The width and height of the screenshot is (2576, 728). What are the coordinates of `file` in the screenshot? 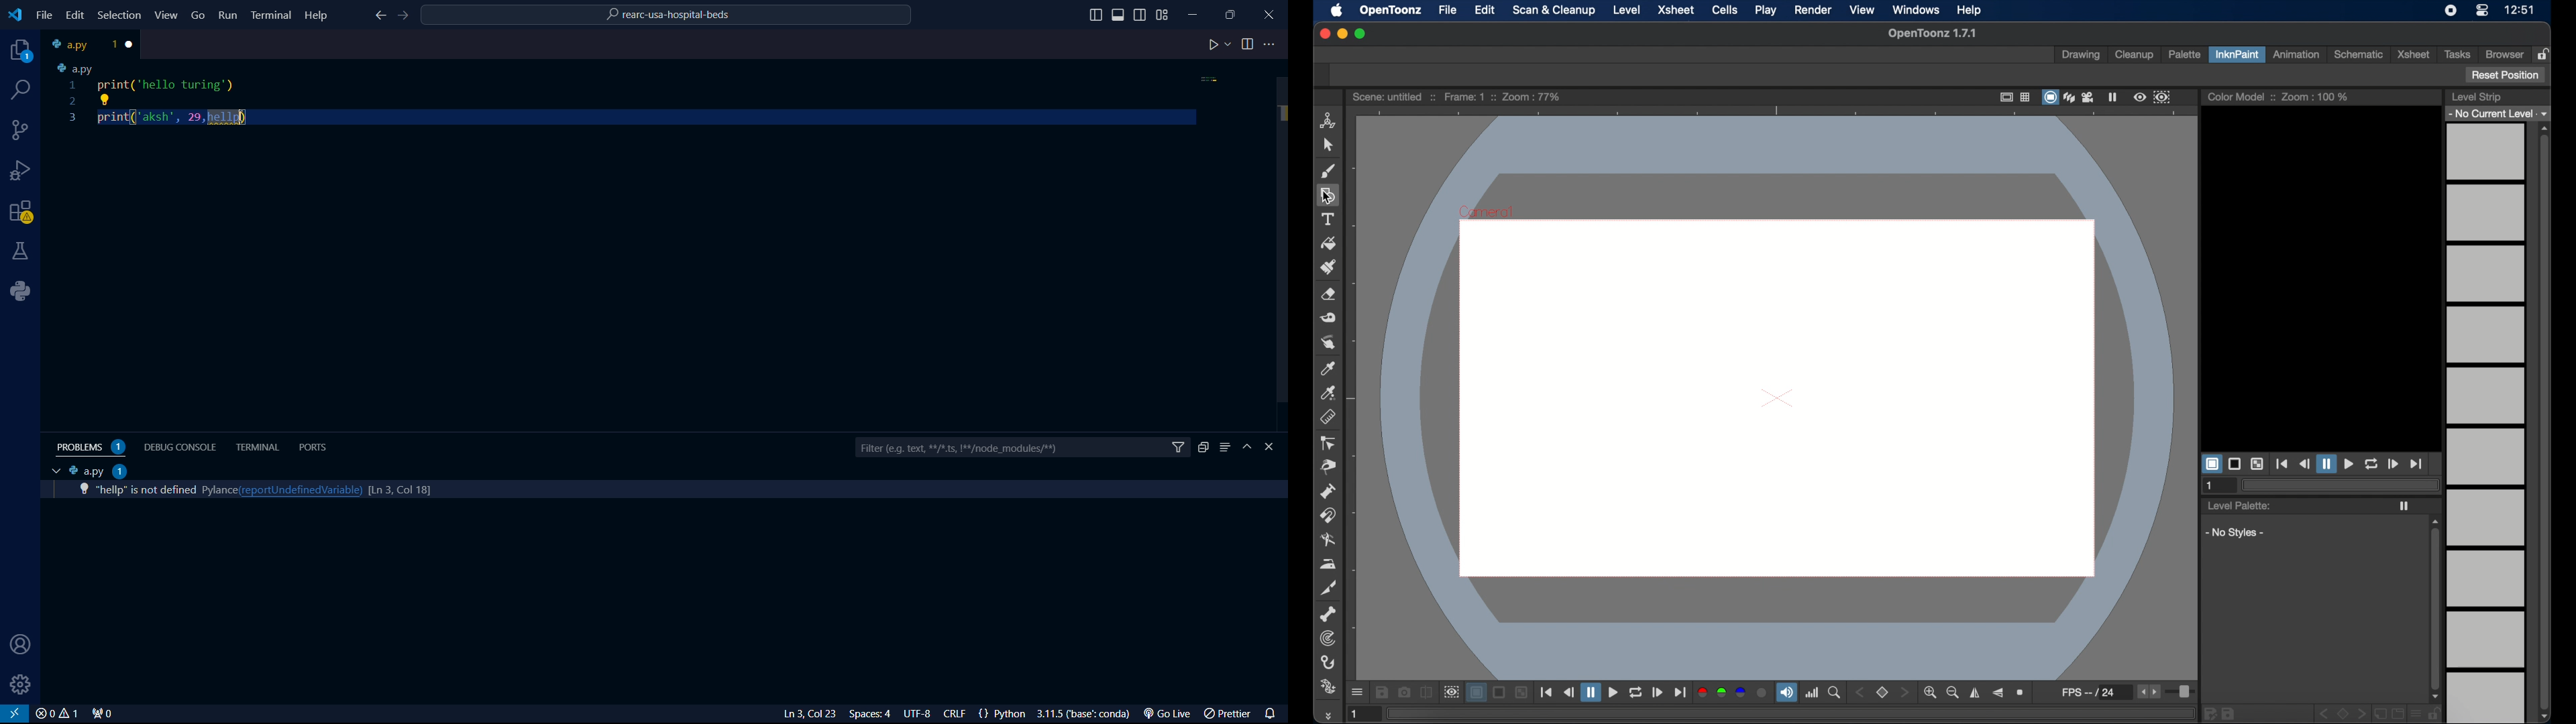 It's located at (44, 15).